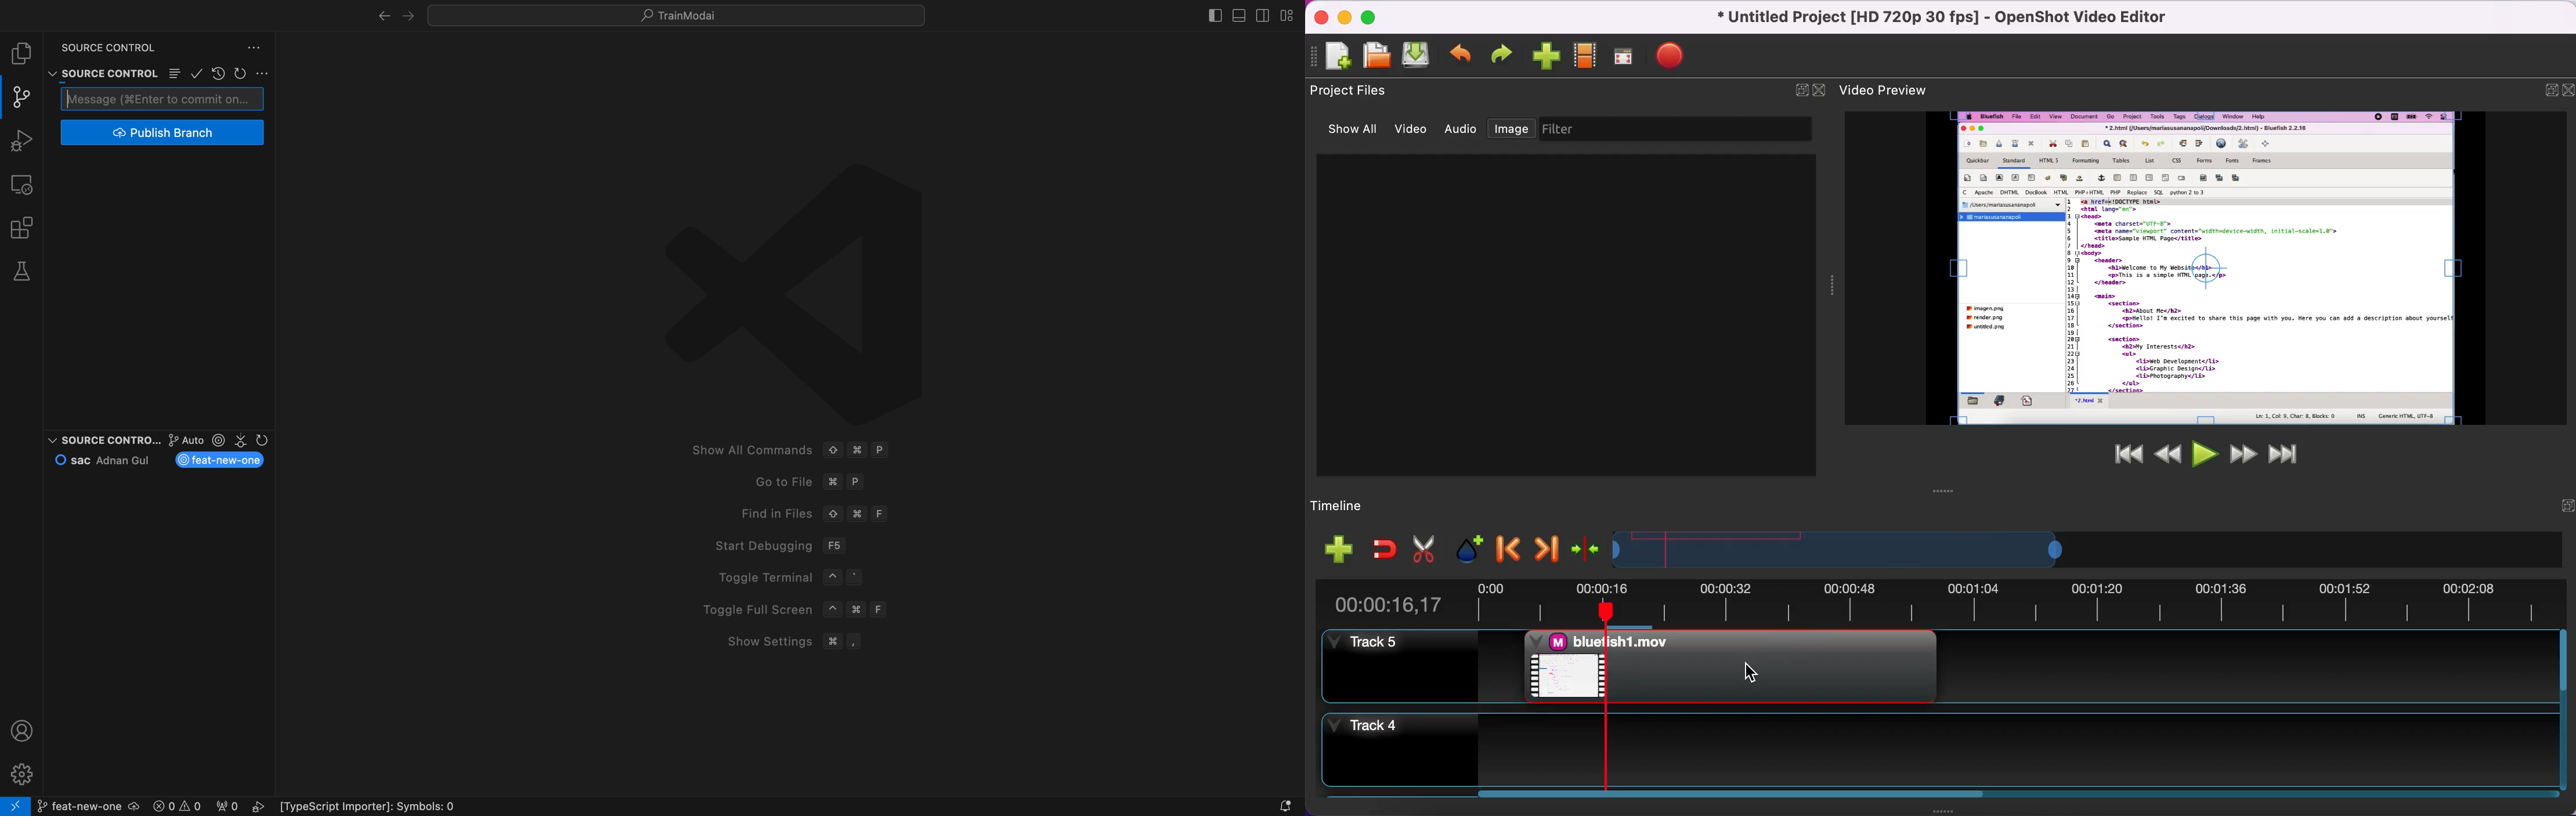 Image resolution: width=2576 pixels, height=840 pixels. I want to click on video preview, so click(1895, 88).